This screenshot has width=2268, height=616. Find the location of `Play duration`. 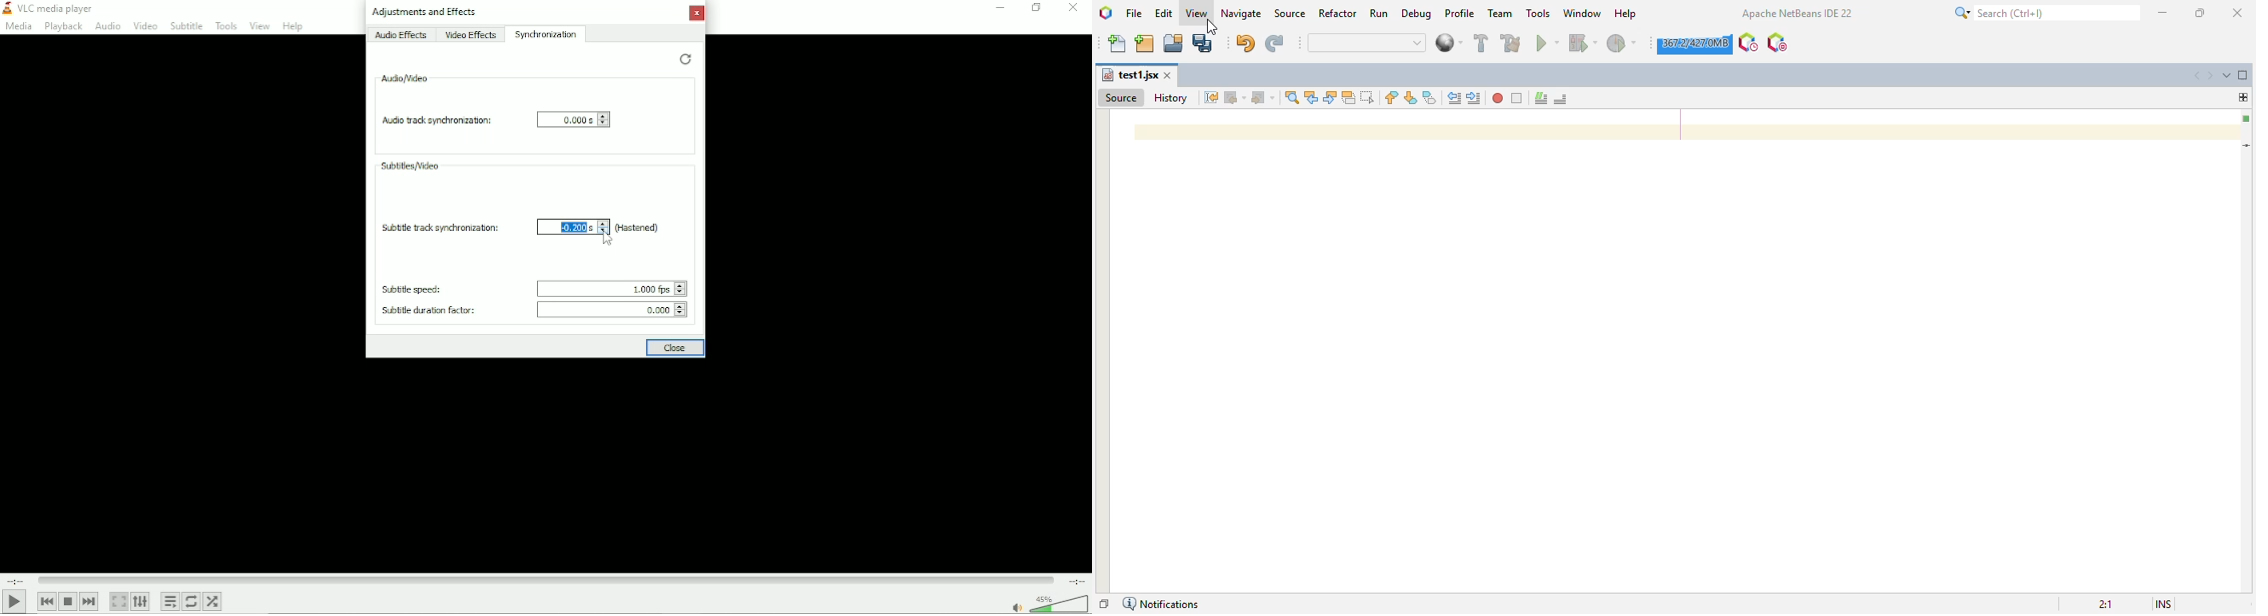

Play duration is located at coordinates (545, 578).